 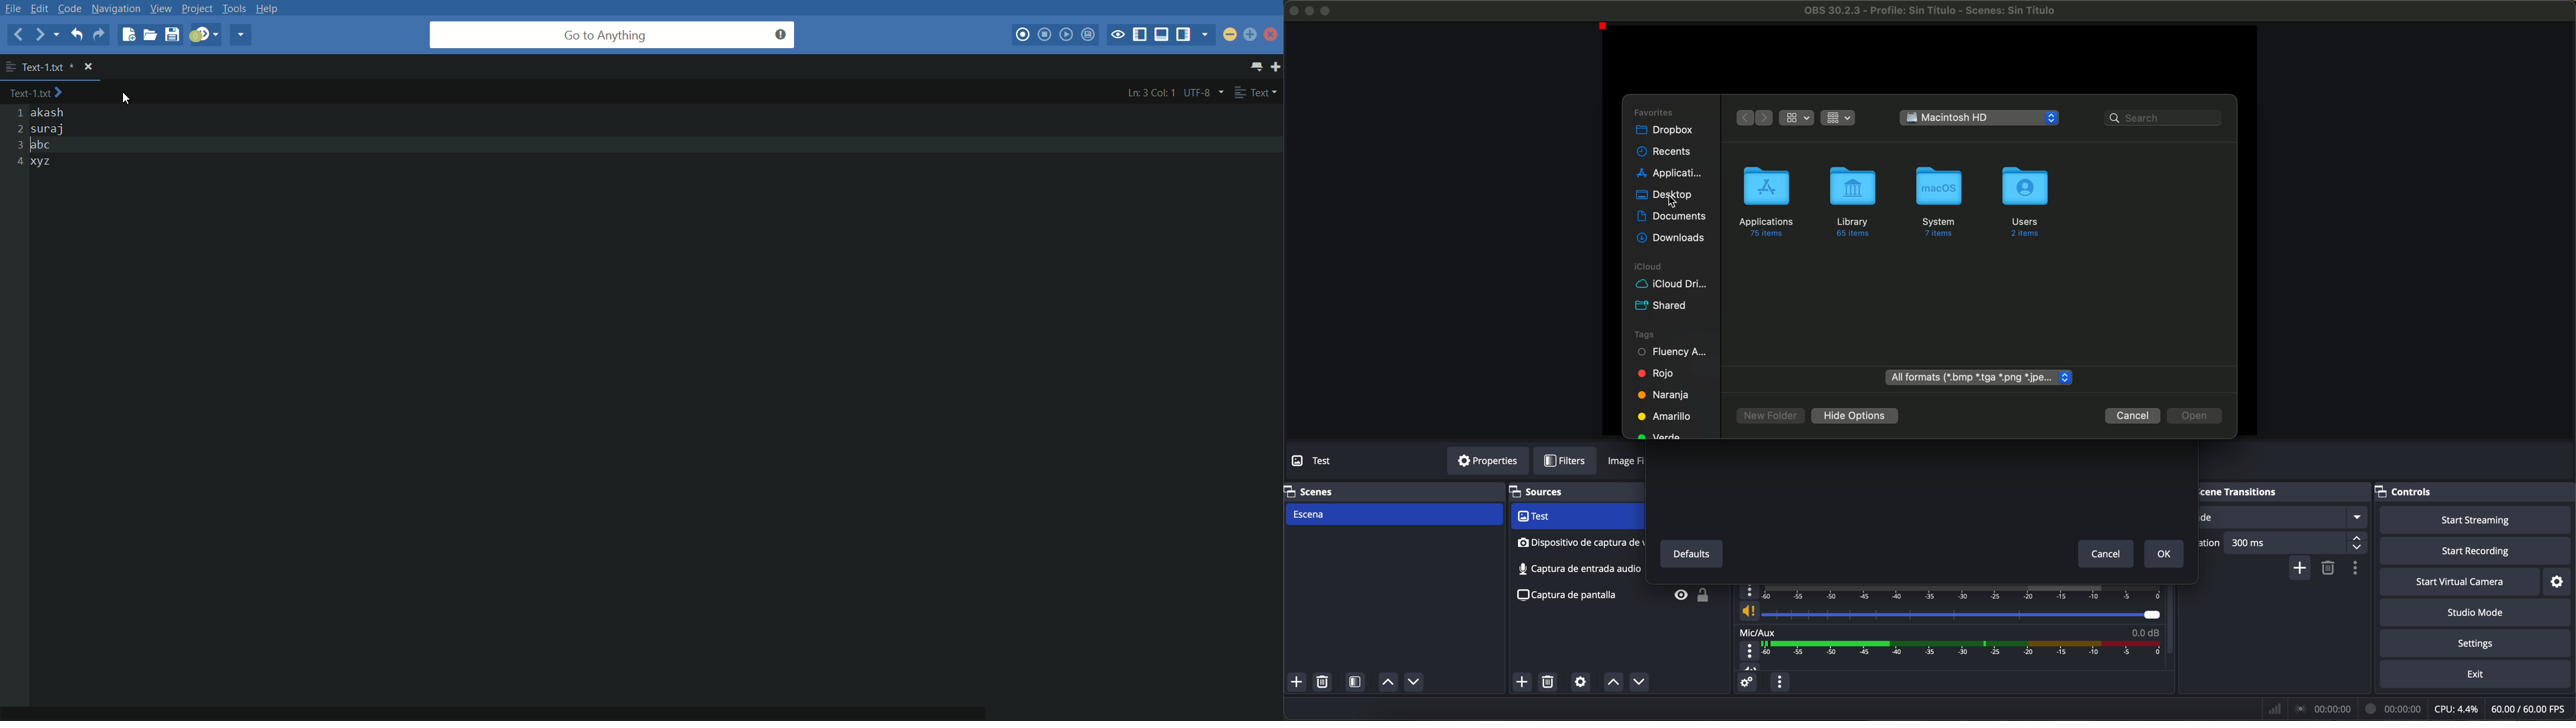 What do you see at coordinates (1322, 682) in the screenshot?
I see `remove selected scene` at bounding box center [1322, 682].